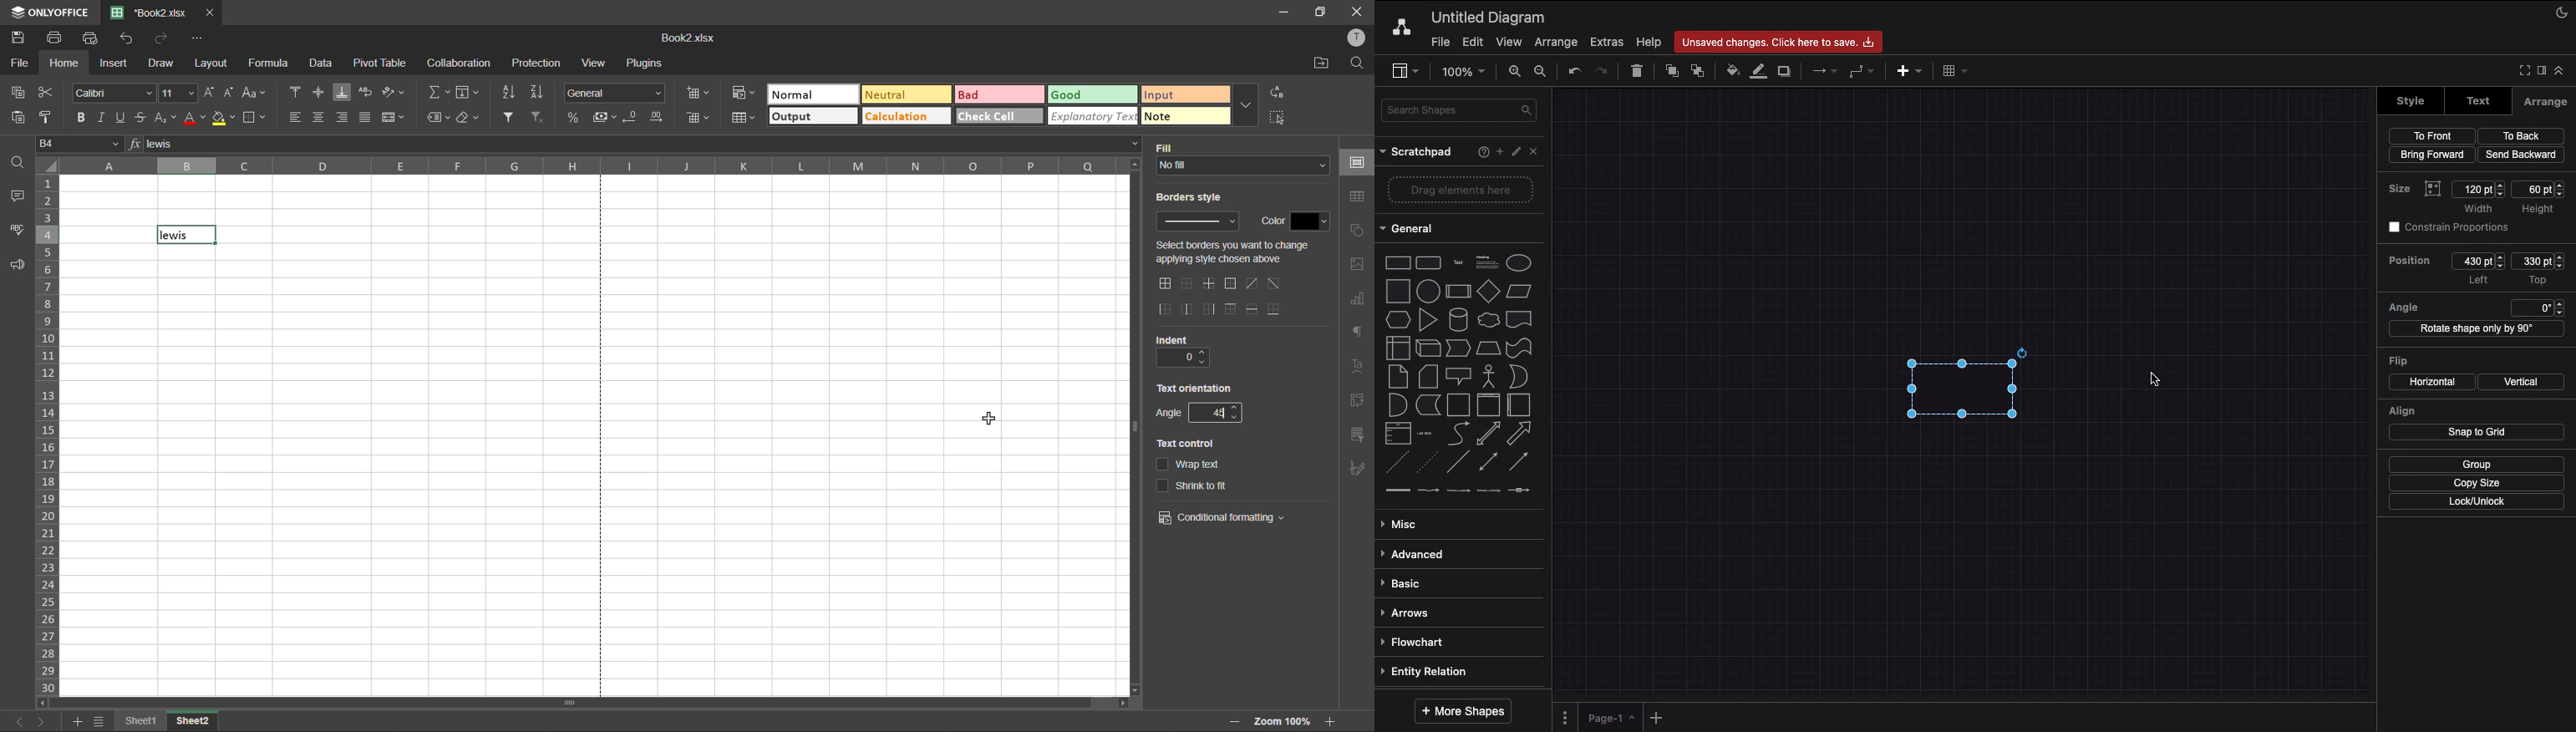 The height and width of the screenshot is (756, 2576). What do you see at coordinates (1207, 284) in the screenshot?
I see `only middle border horizontal` at bounding box center [1207, 284].